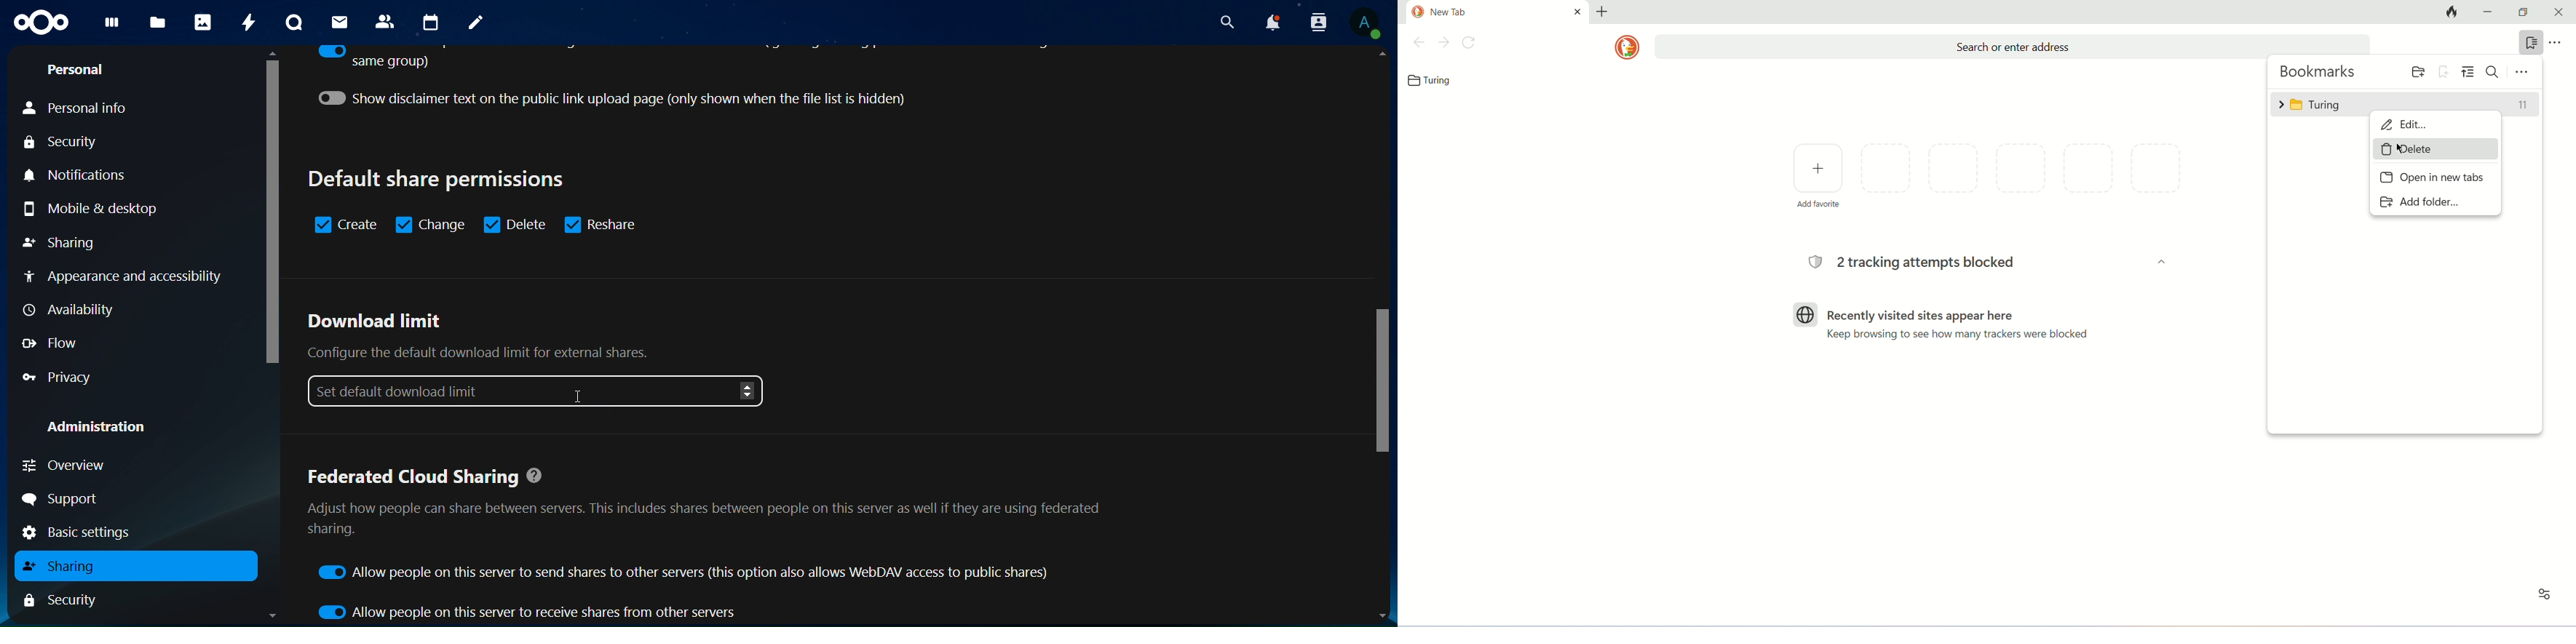 The image size is (2576, 644). What do you see at coordinates (247, 23) in the screenshot?
I see `activity` at bounding box center [247, 23].